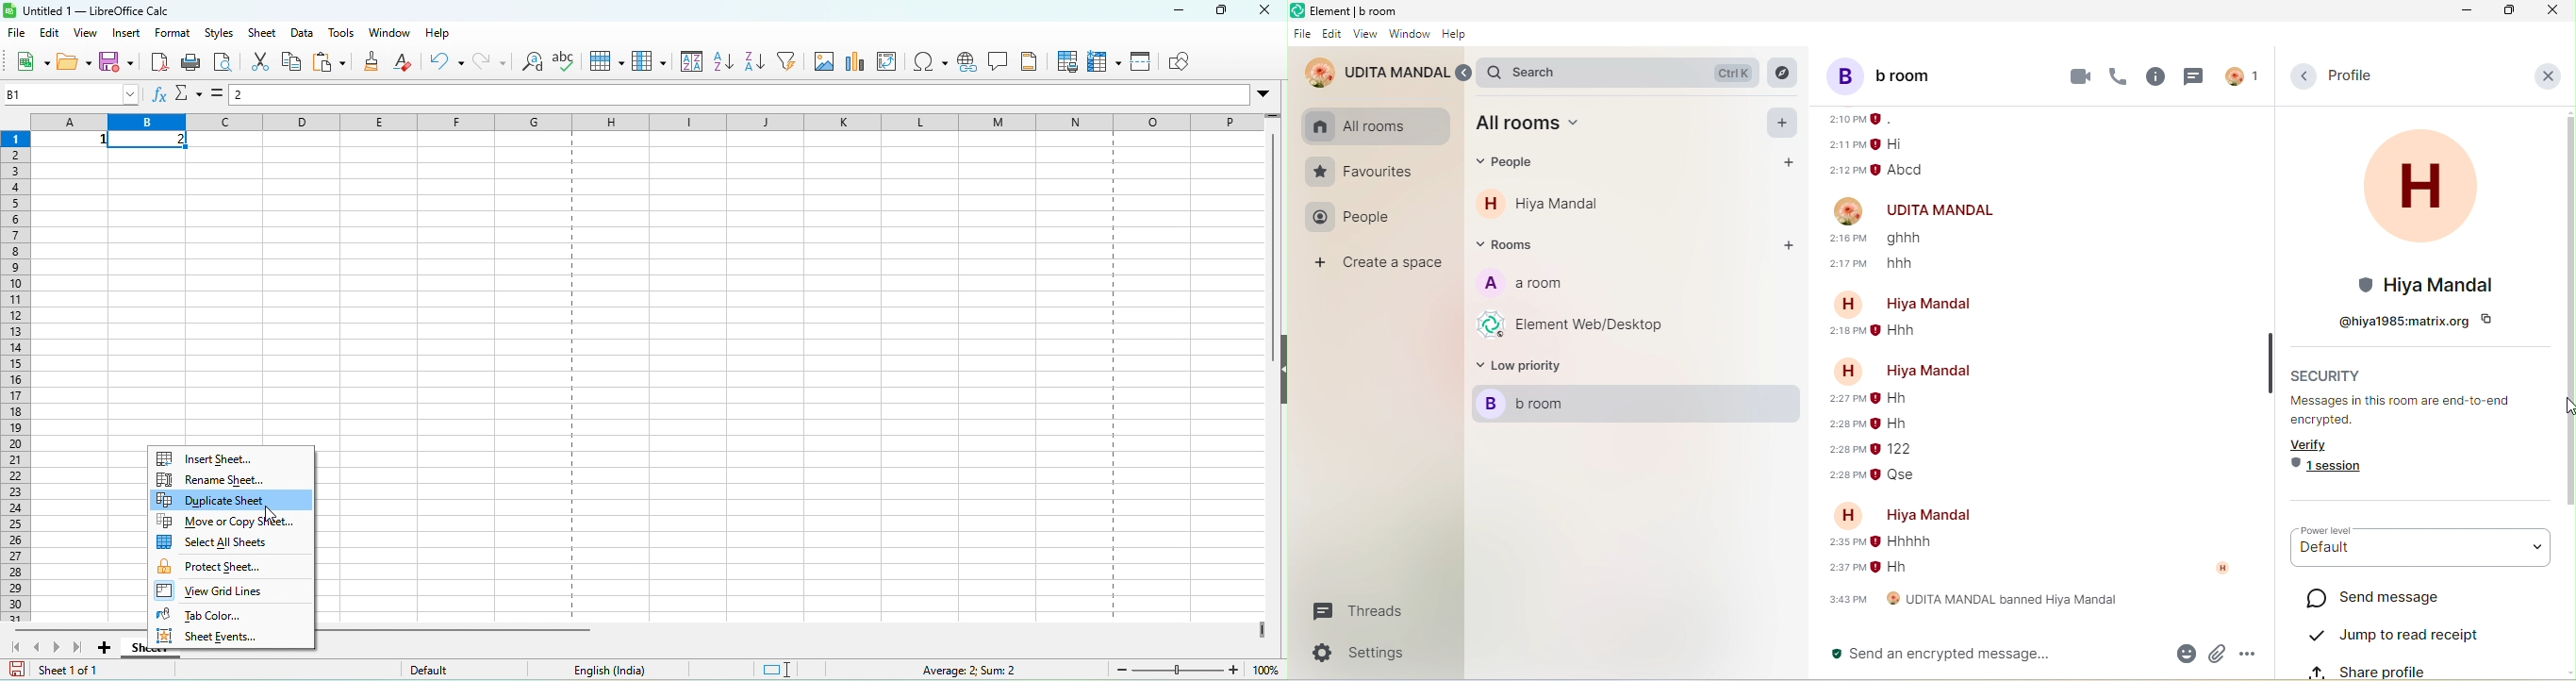 This screenshot has height=700, width=2576. I want to click on split window, so click(1144, 63).